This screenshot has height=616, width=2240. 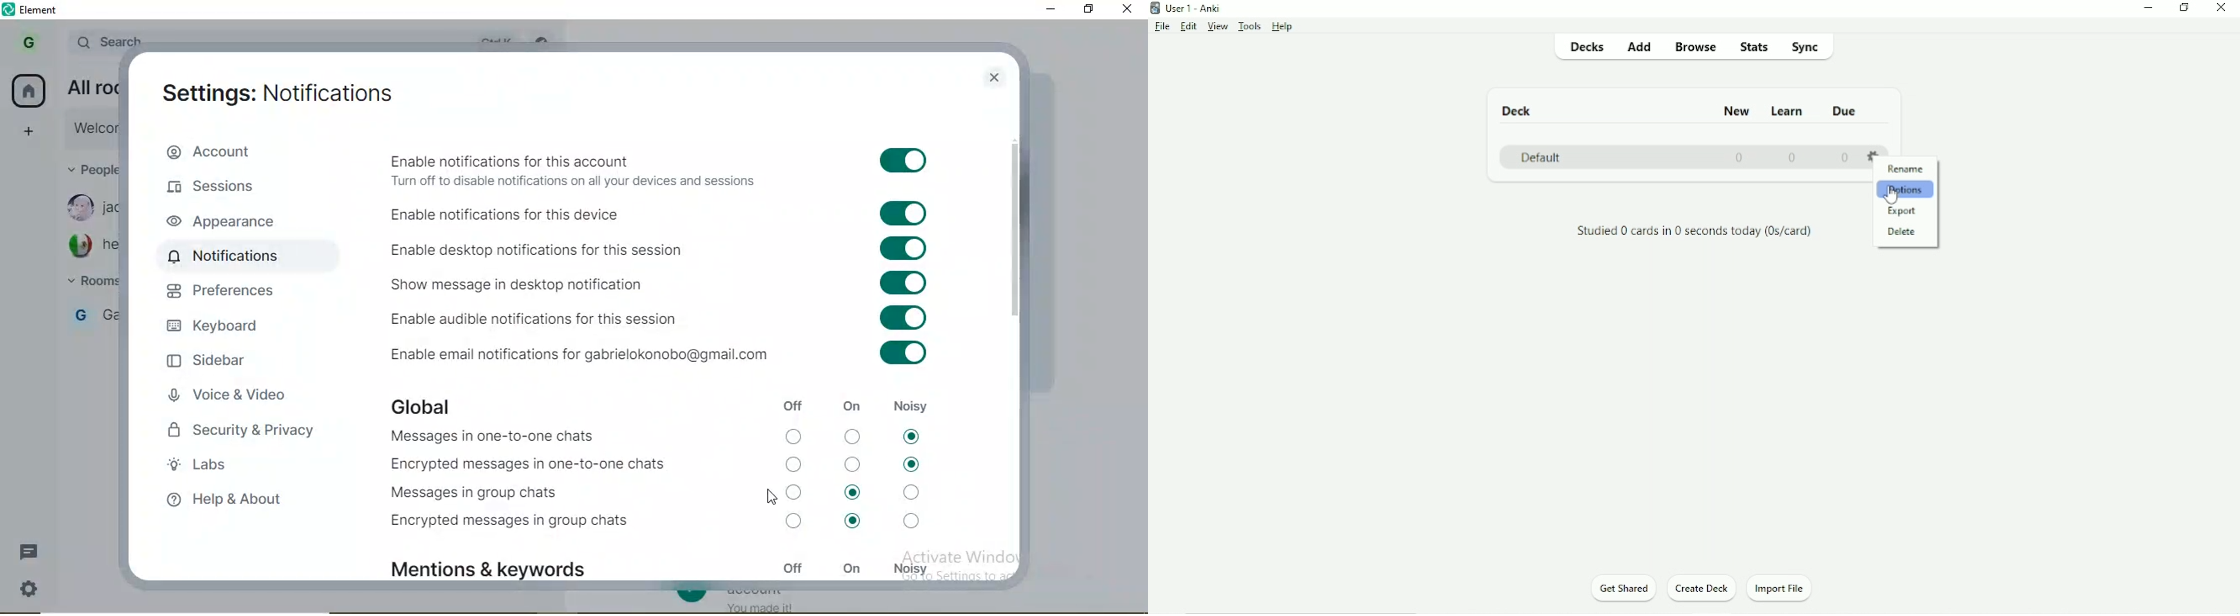 I want to click on Close, so click(x=2224, y=8).